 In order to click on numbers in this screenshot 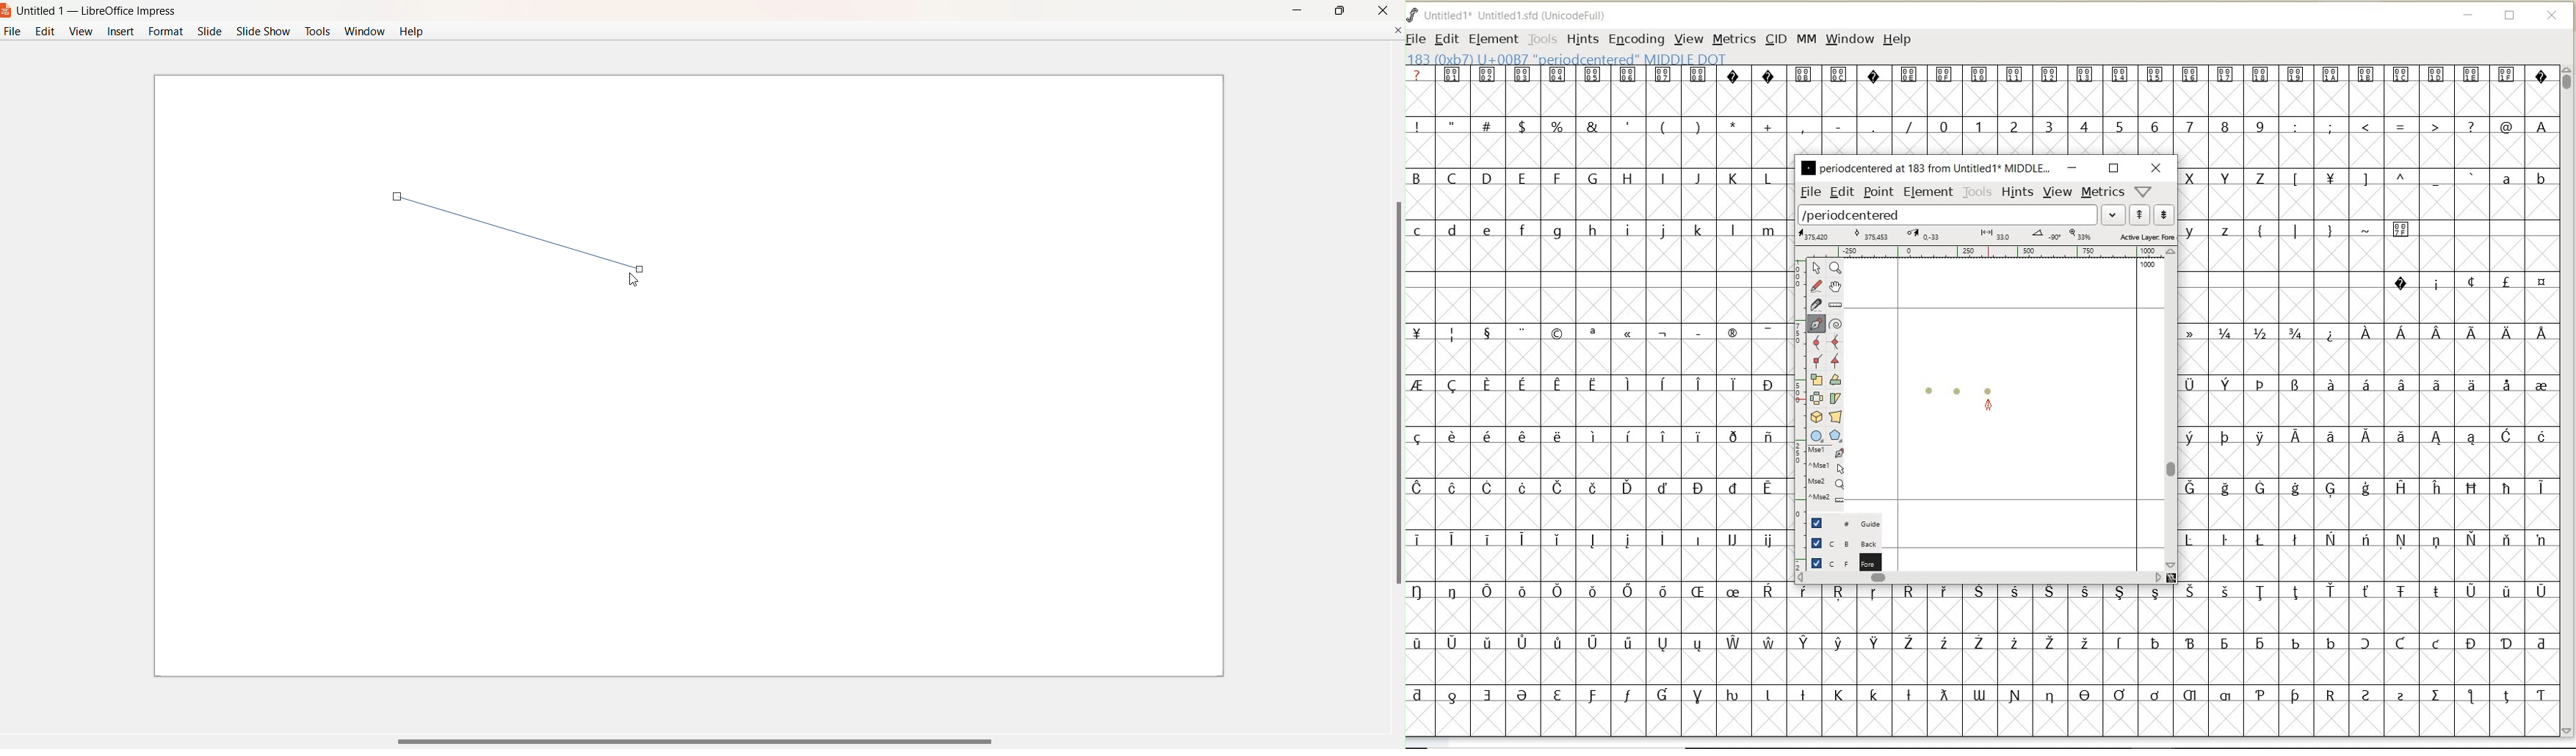, I will do `click(2099, 126)`.